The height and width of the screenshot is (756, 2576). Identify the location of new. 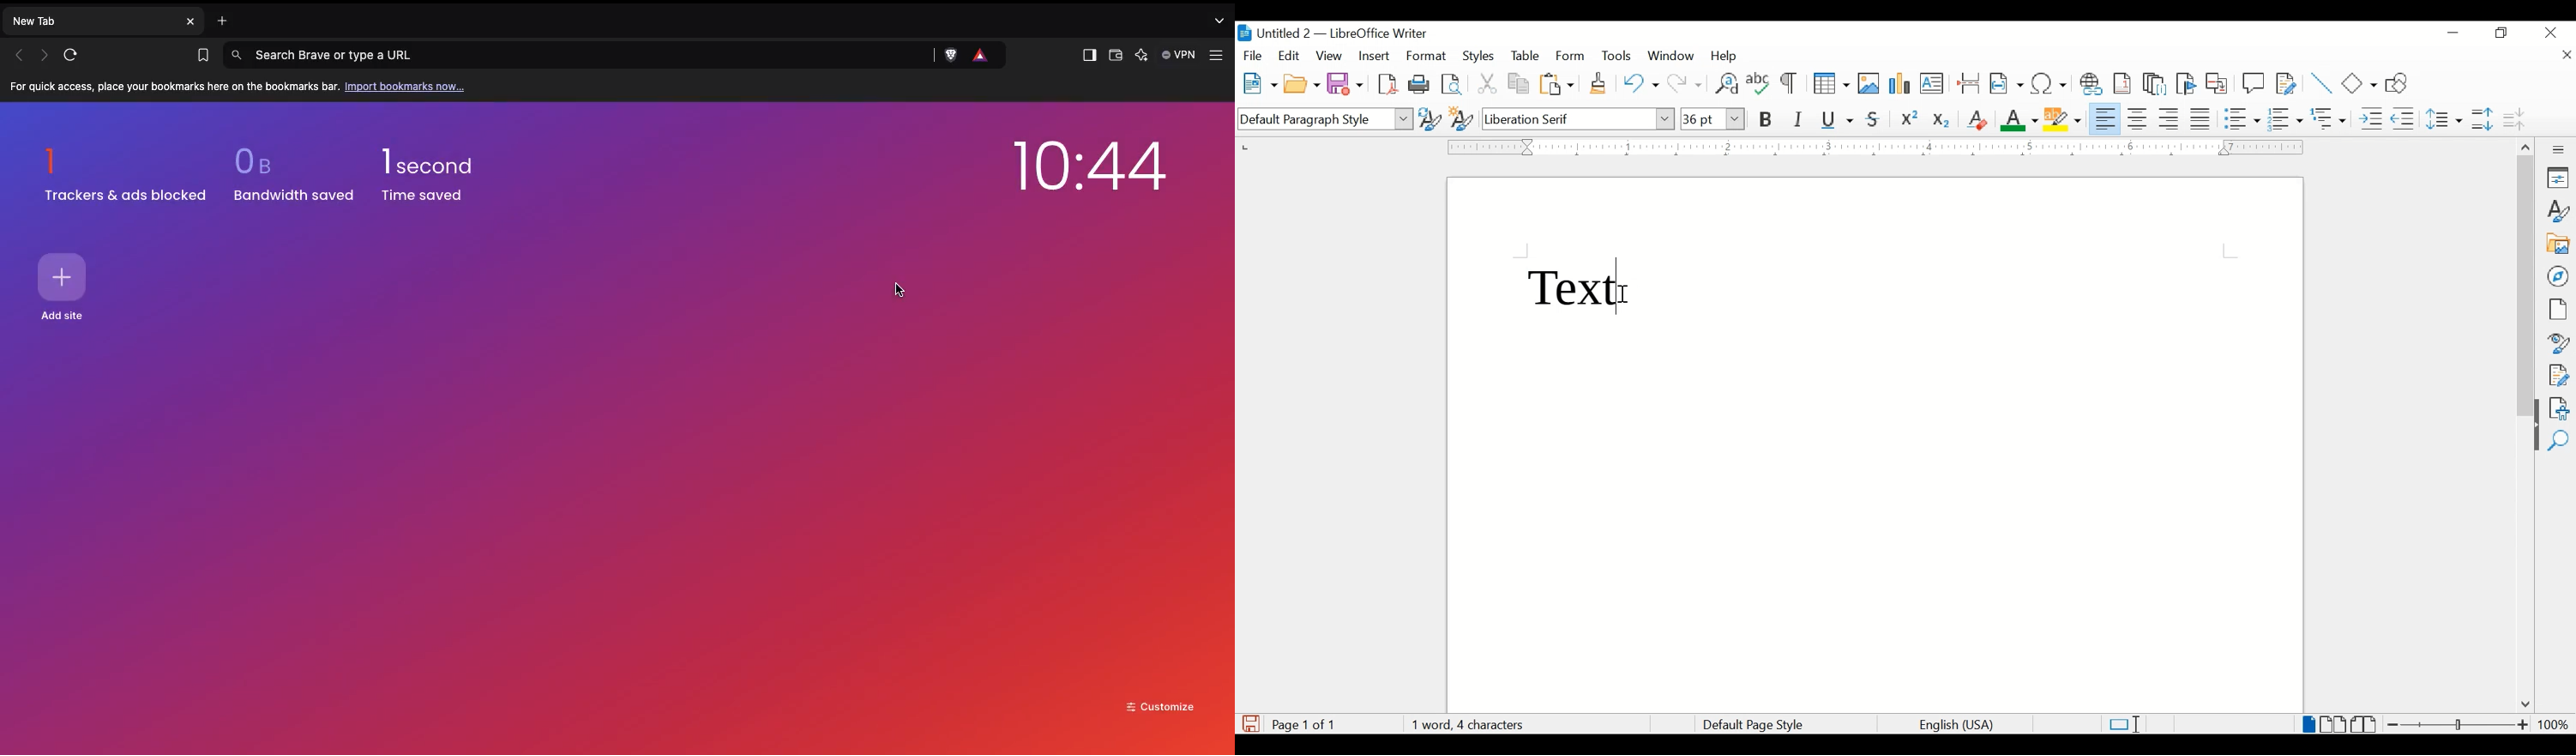
(1261, 83).